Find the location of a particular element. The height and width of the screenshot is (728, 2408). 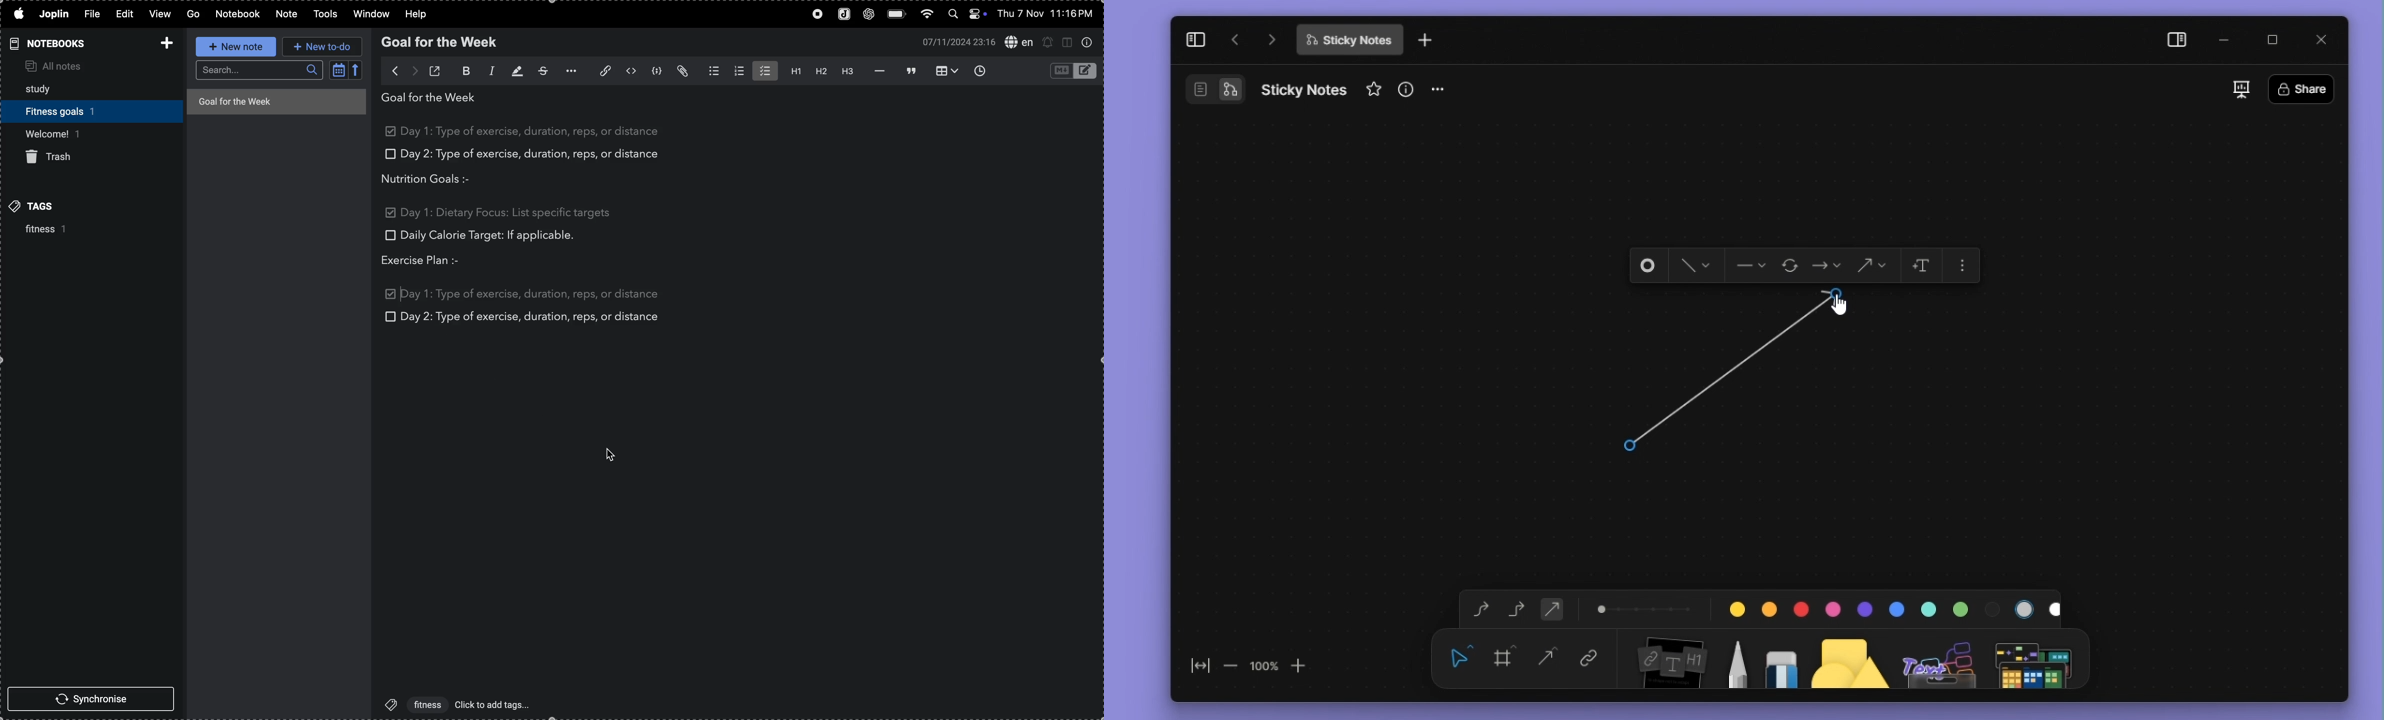

insert time is located at coordinates (984, 70).